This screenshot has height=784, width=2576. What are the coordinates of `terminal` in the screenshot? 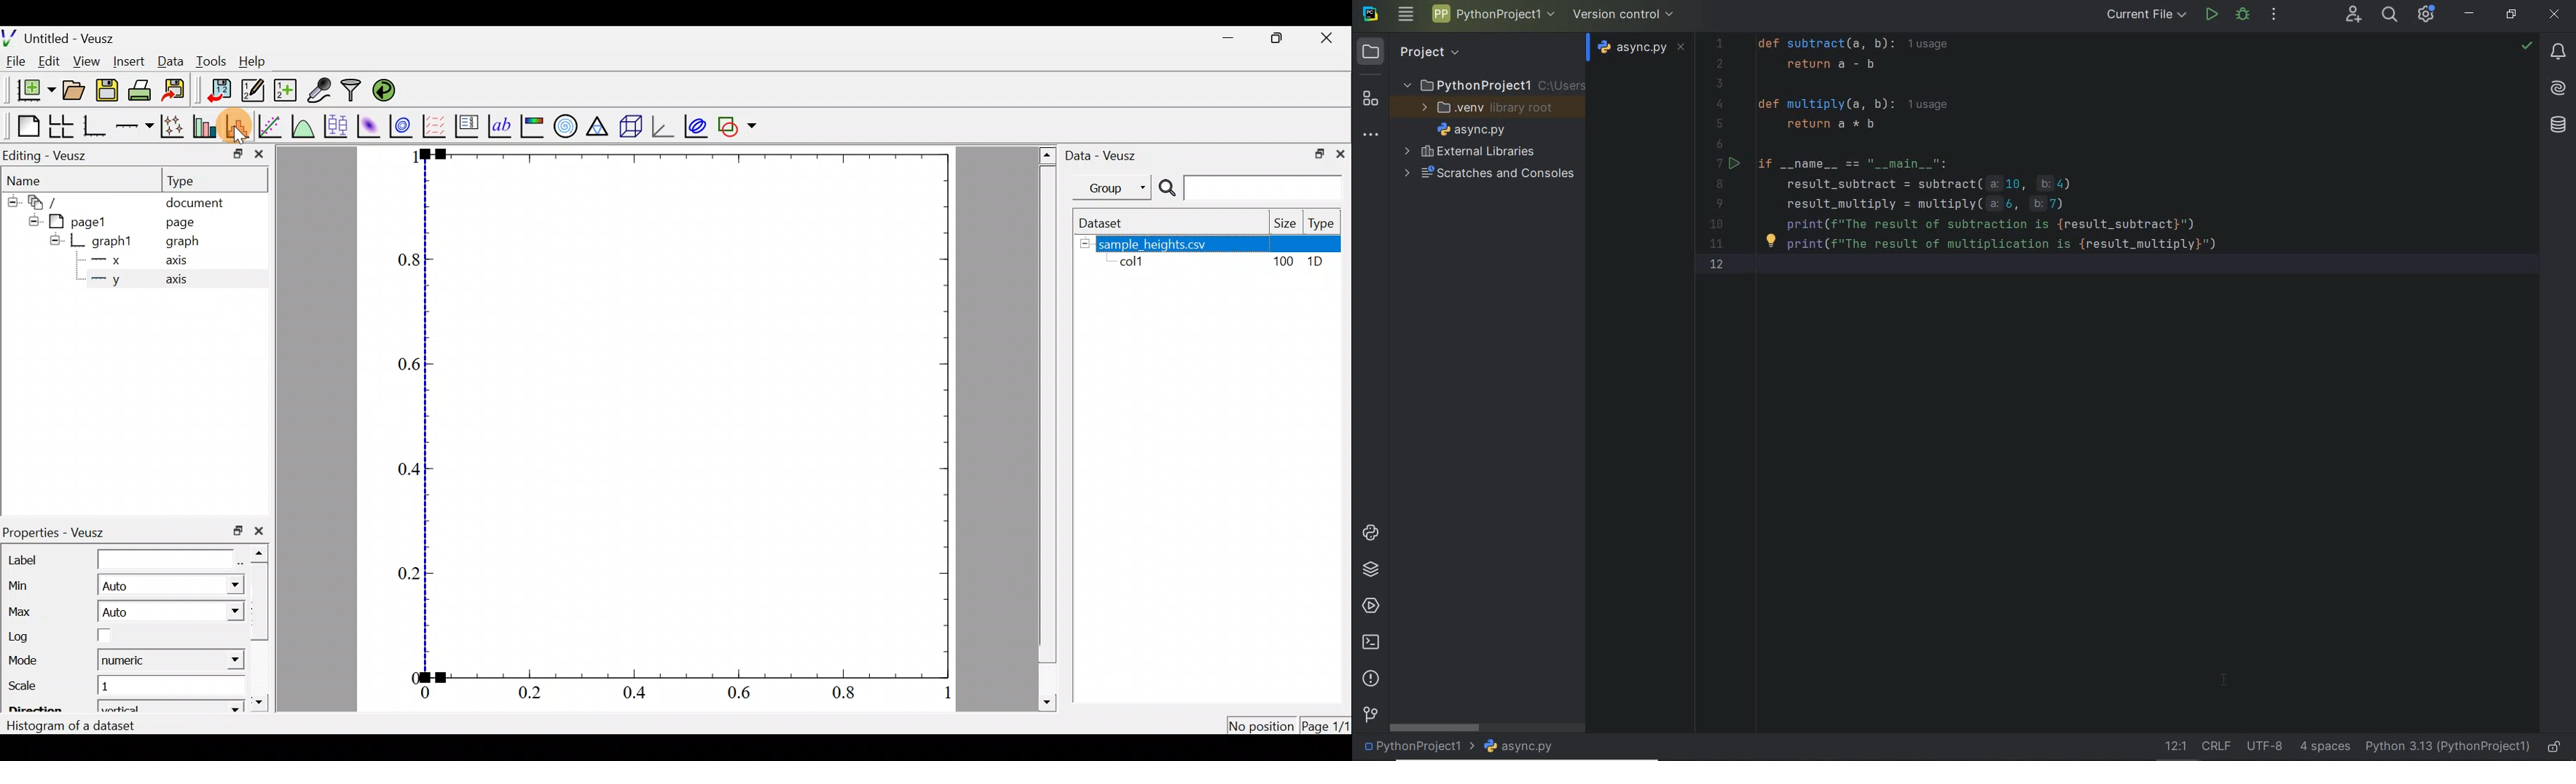 It's located at (1373, 643).